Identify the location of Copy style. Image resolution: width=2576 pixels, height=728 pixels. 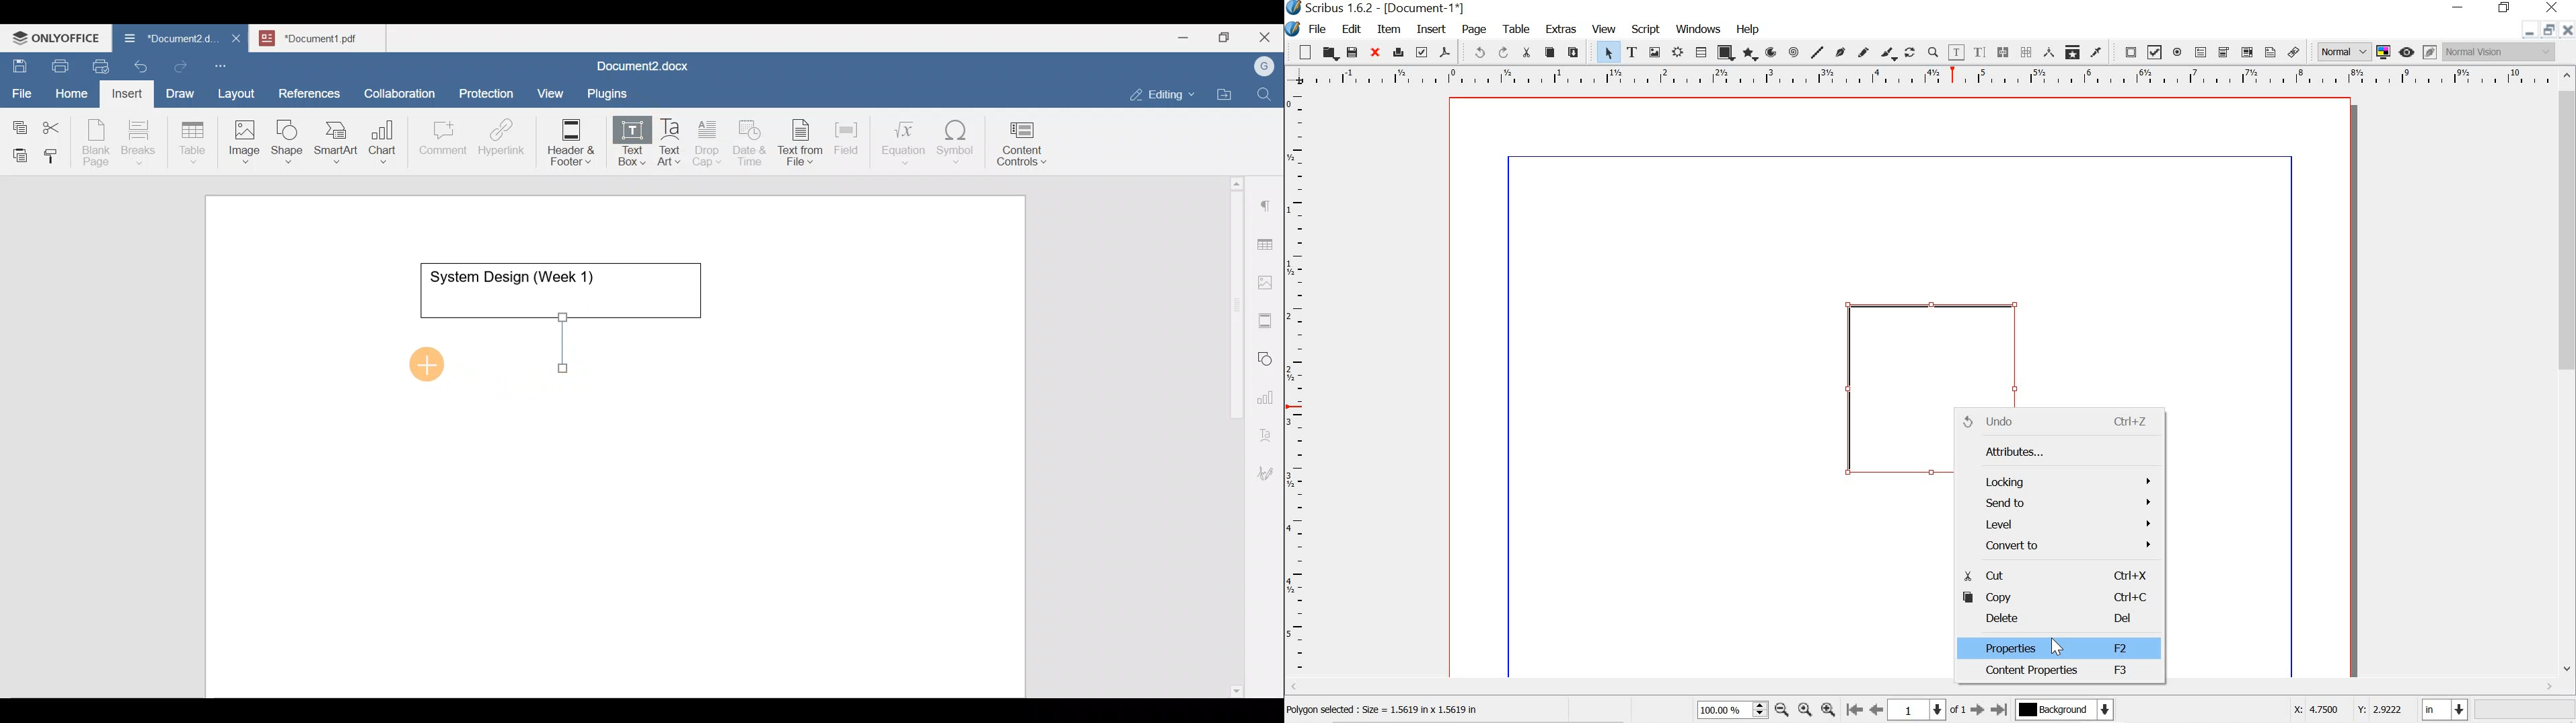
(56, 153).